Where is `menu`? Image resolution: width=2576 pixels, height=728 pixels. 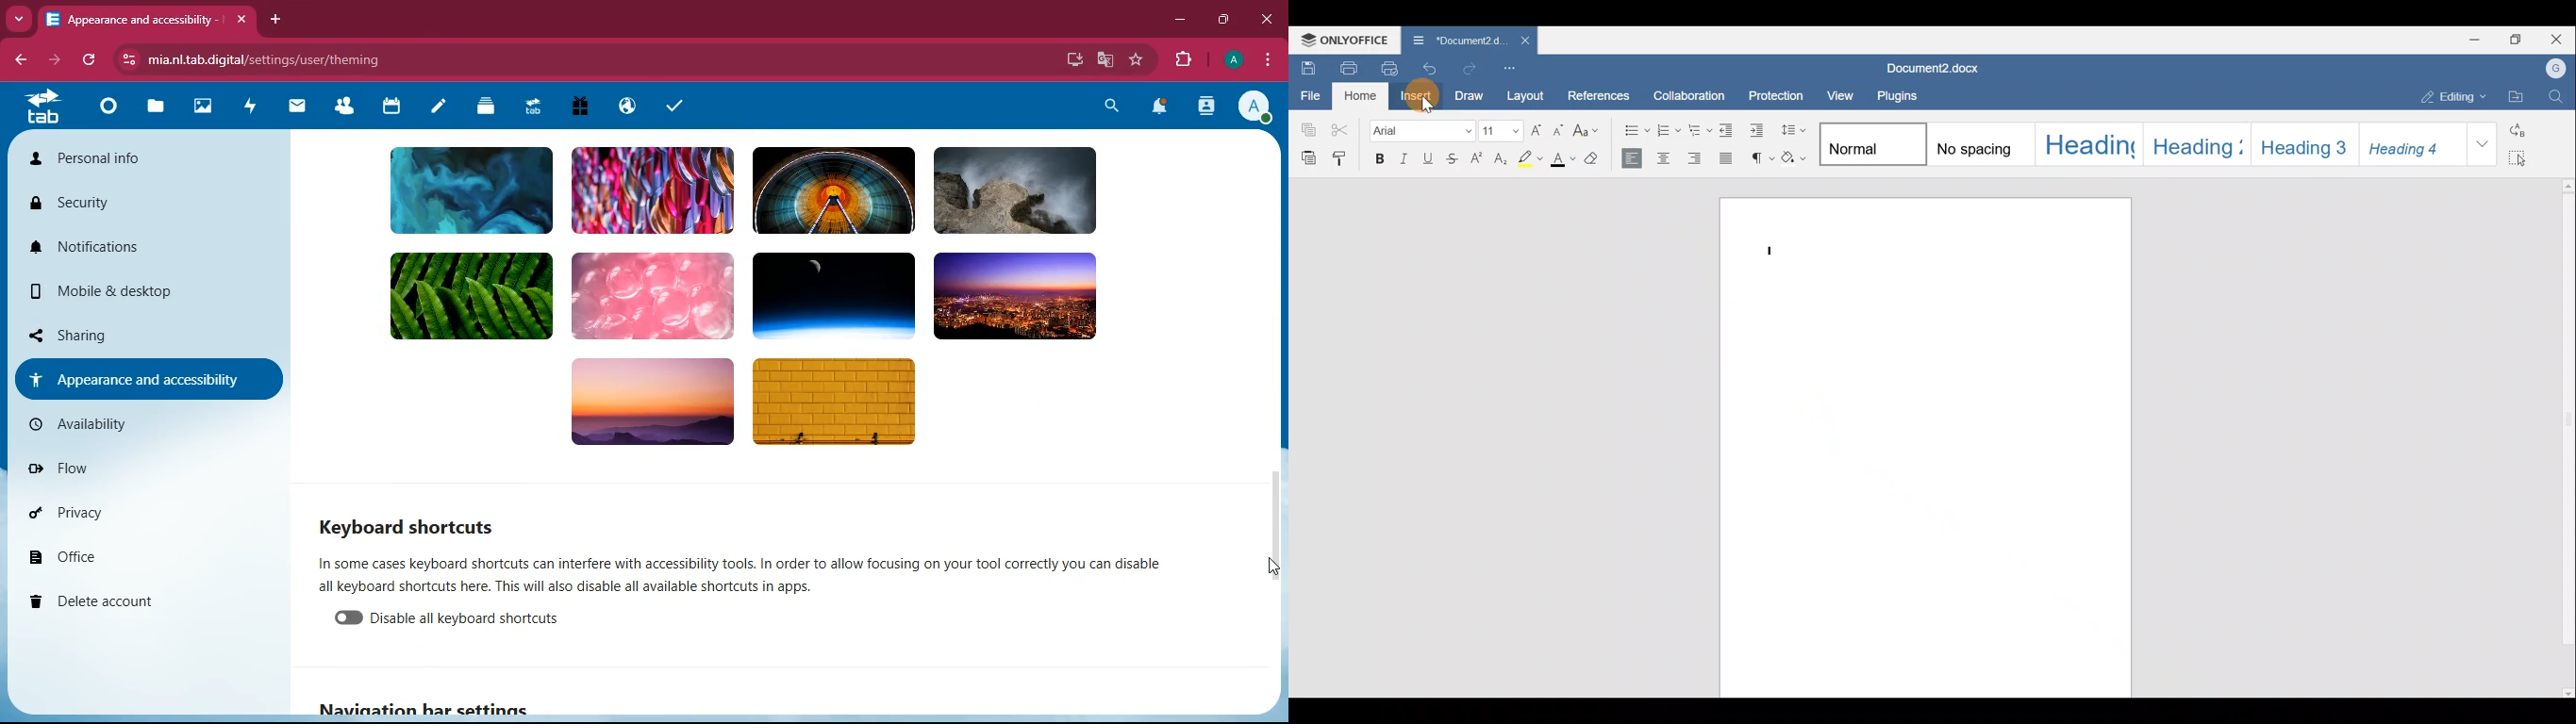 menu is located at coordinates (1265, 58).